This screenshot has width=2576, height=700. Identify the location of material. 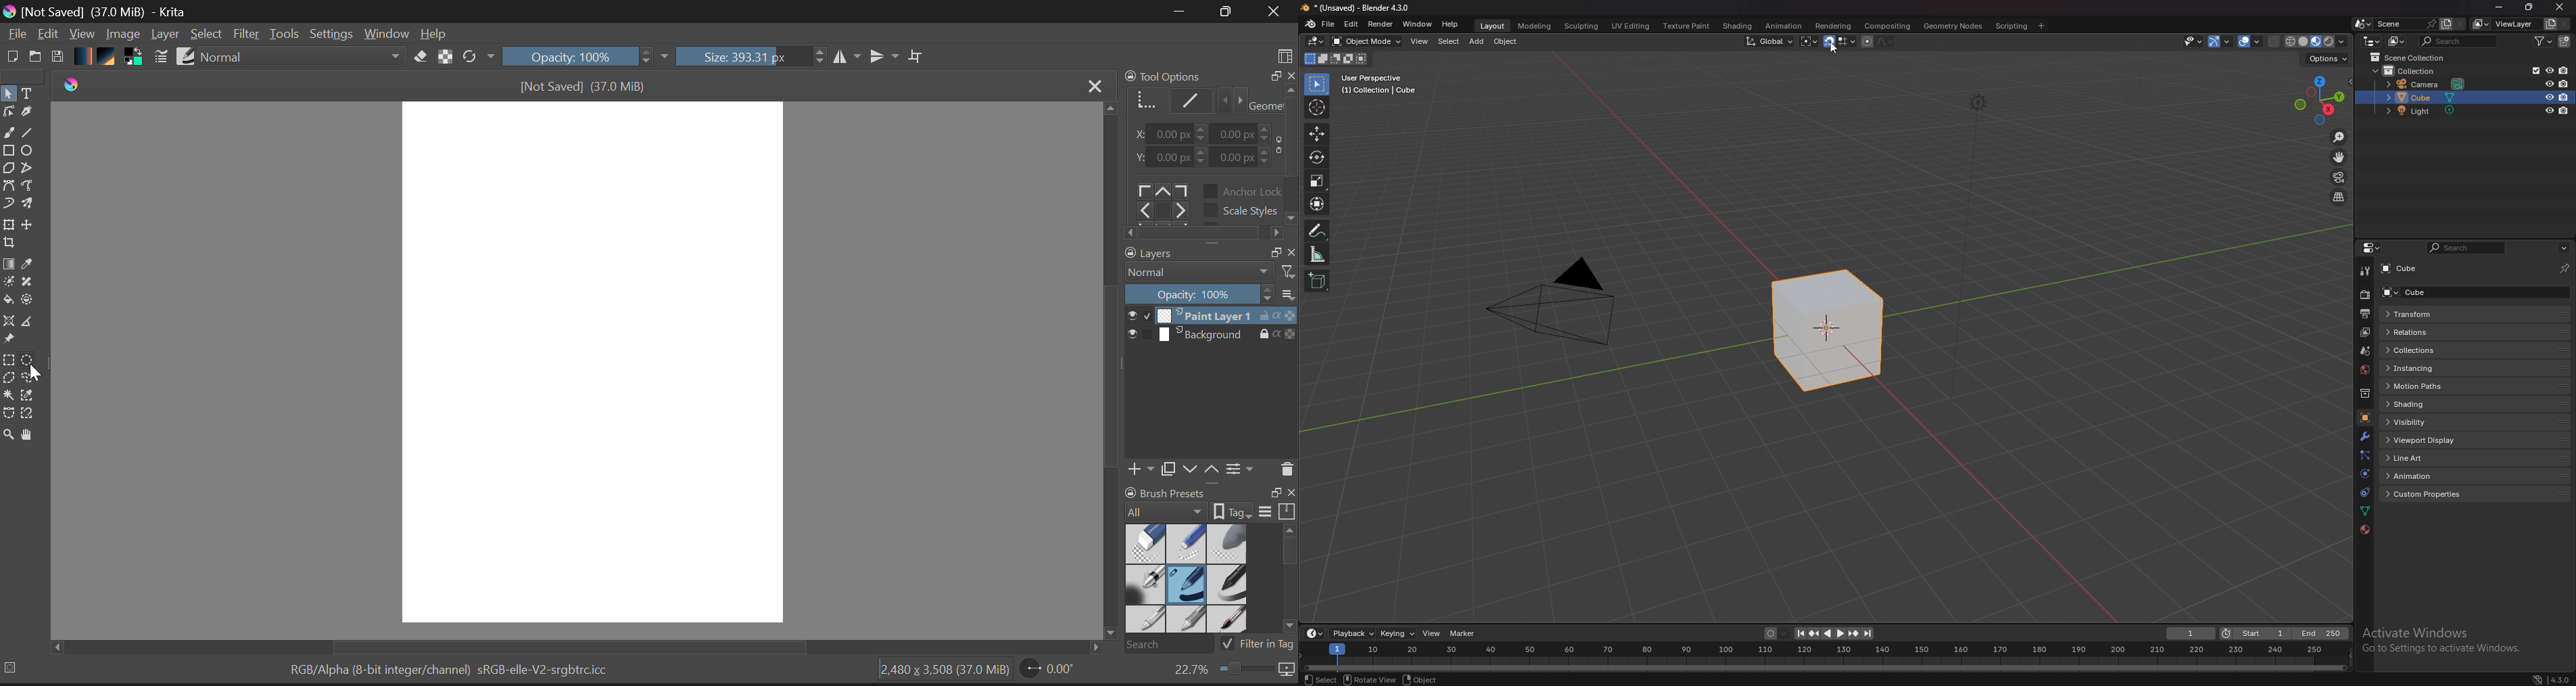
(2365, 530).